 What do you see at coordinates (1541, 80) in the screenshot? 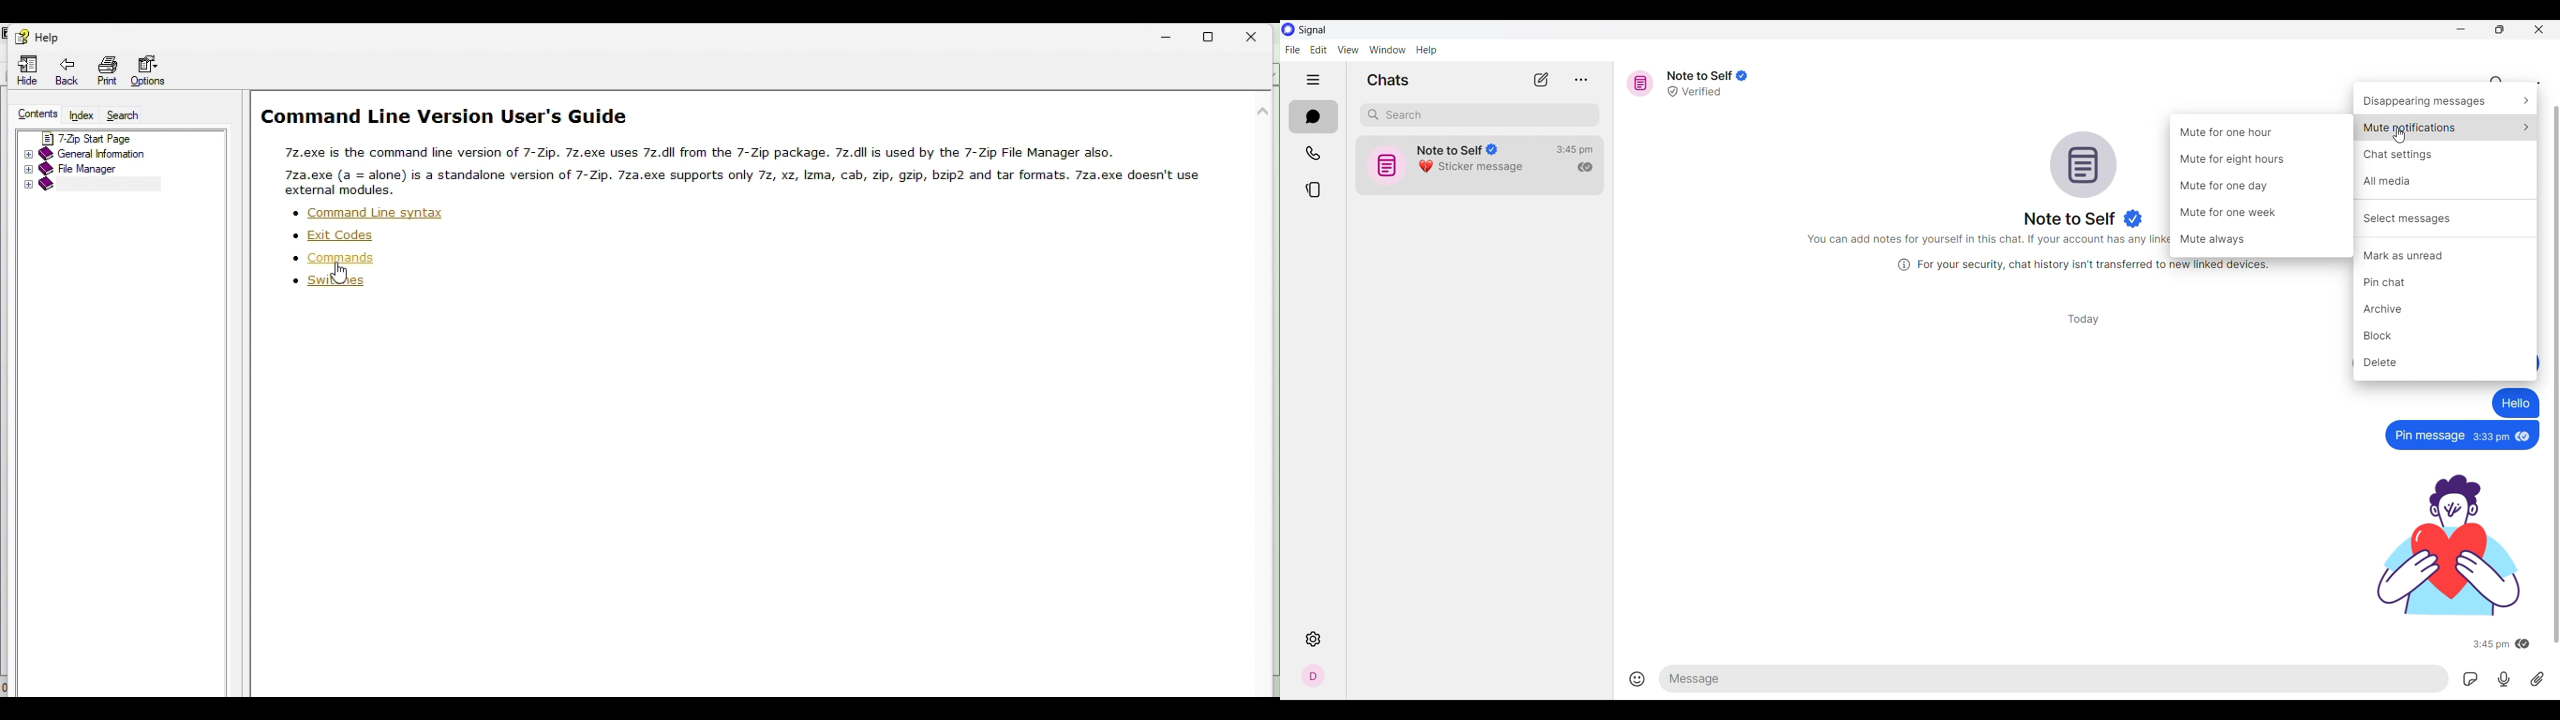
I see `New chat` at bounding box center [1541, 80].